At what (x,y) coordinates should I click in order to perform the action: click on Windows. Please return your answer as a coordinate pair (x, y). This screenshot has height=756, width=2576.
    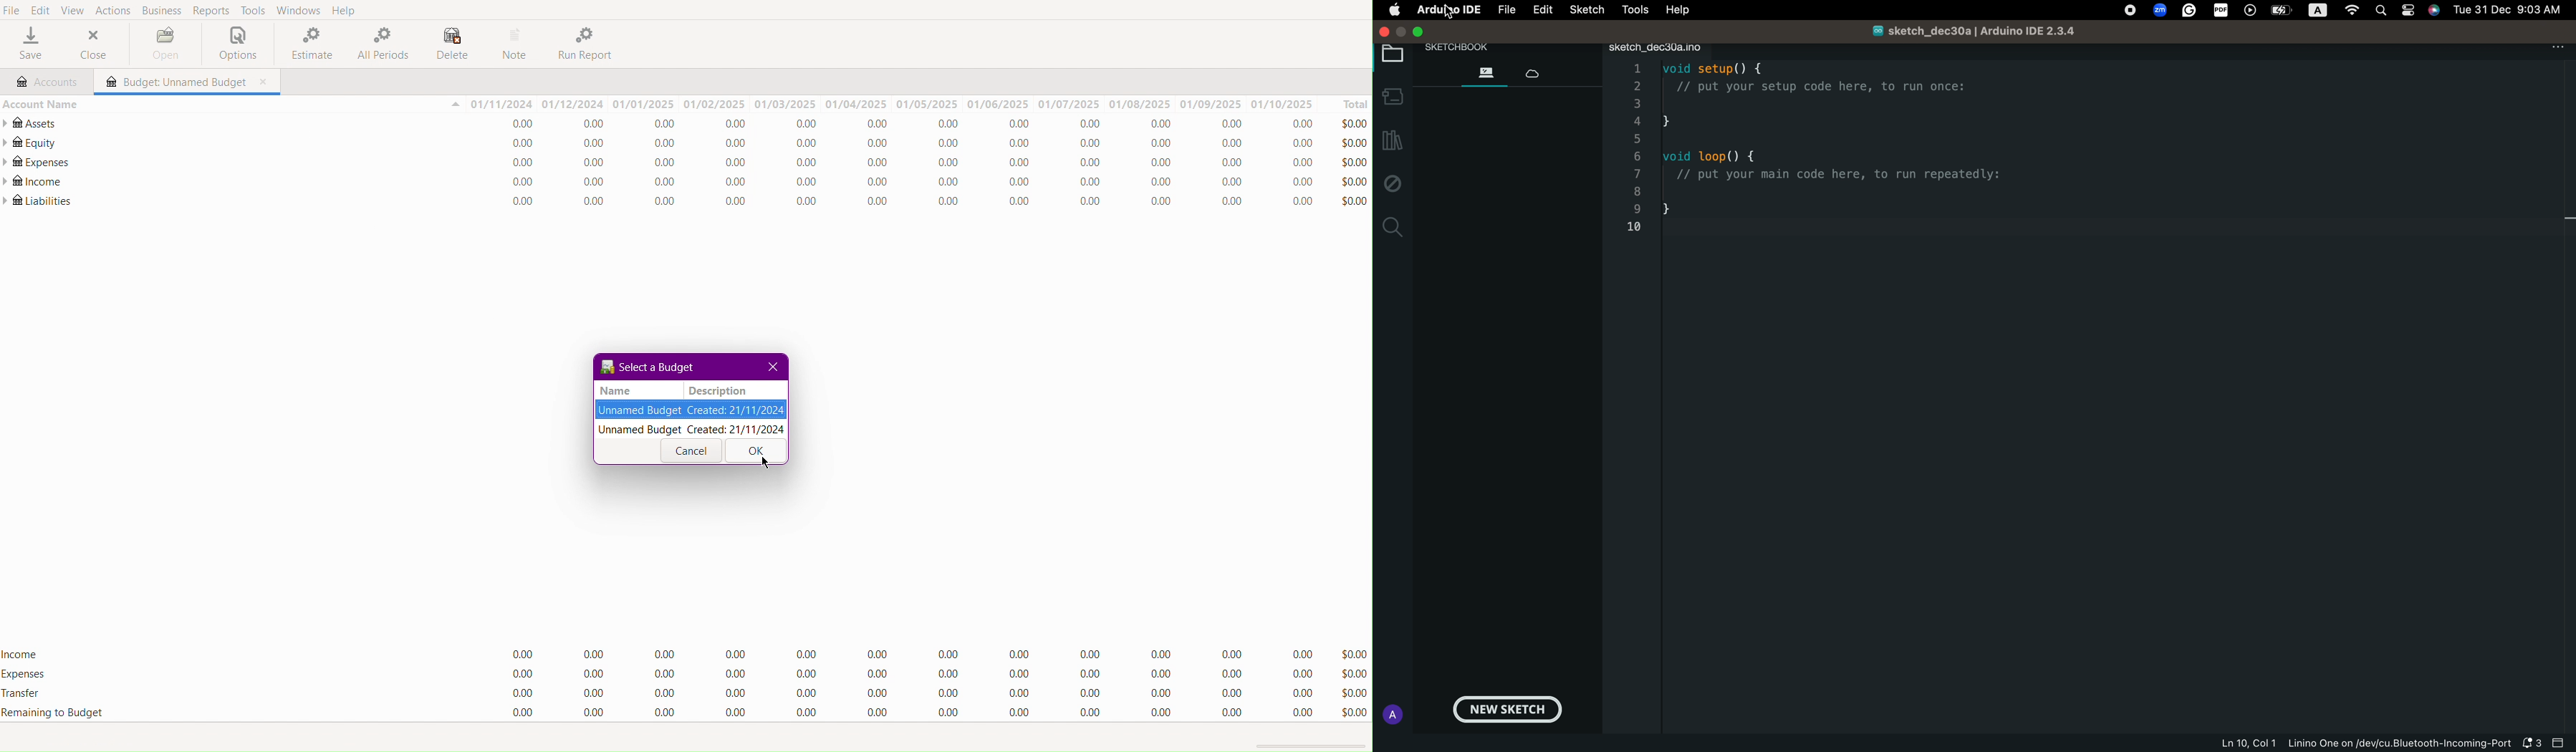
    Looking at the image, I should click on (299, 11).